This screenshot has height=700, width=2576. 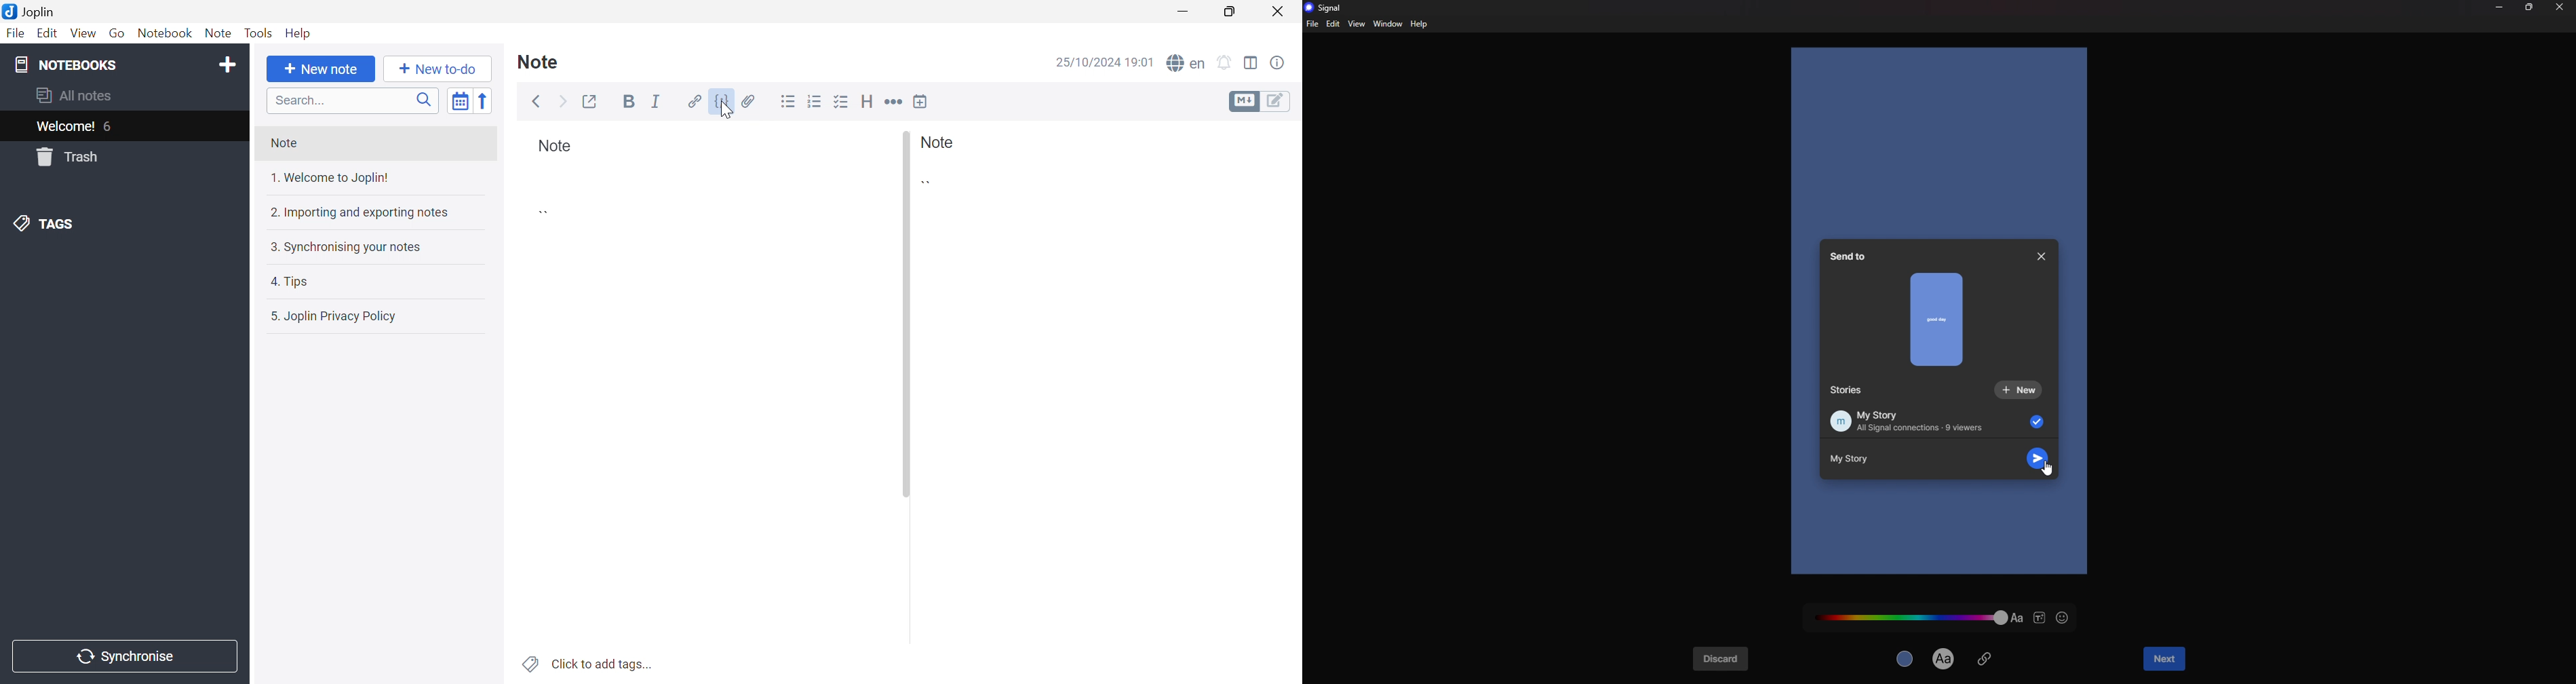 I want to click on Note, so click(x=536, y=62).